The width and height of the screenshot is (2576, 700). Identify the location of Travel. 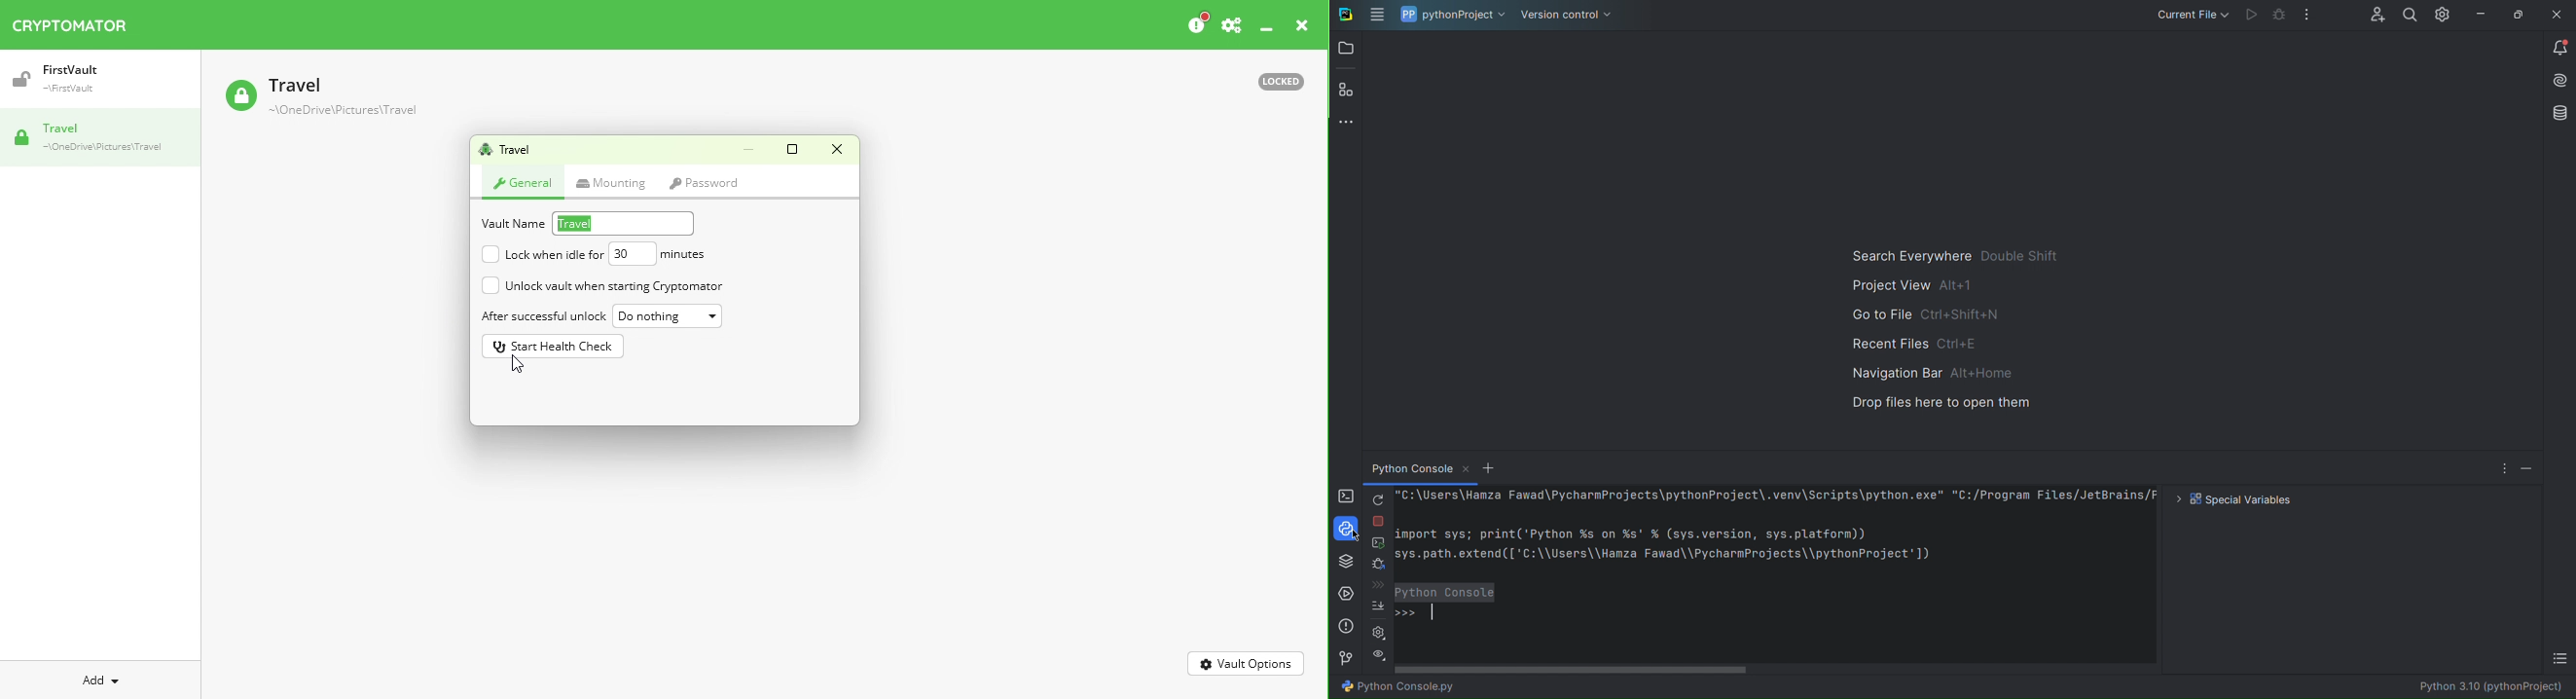
(322, 98).